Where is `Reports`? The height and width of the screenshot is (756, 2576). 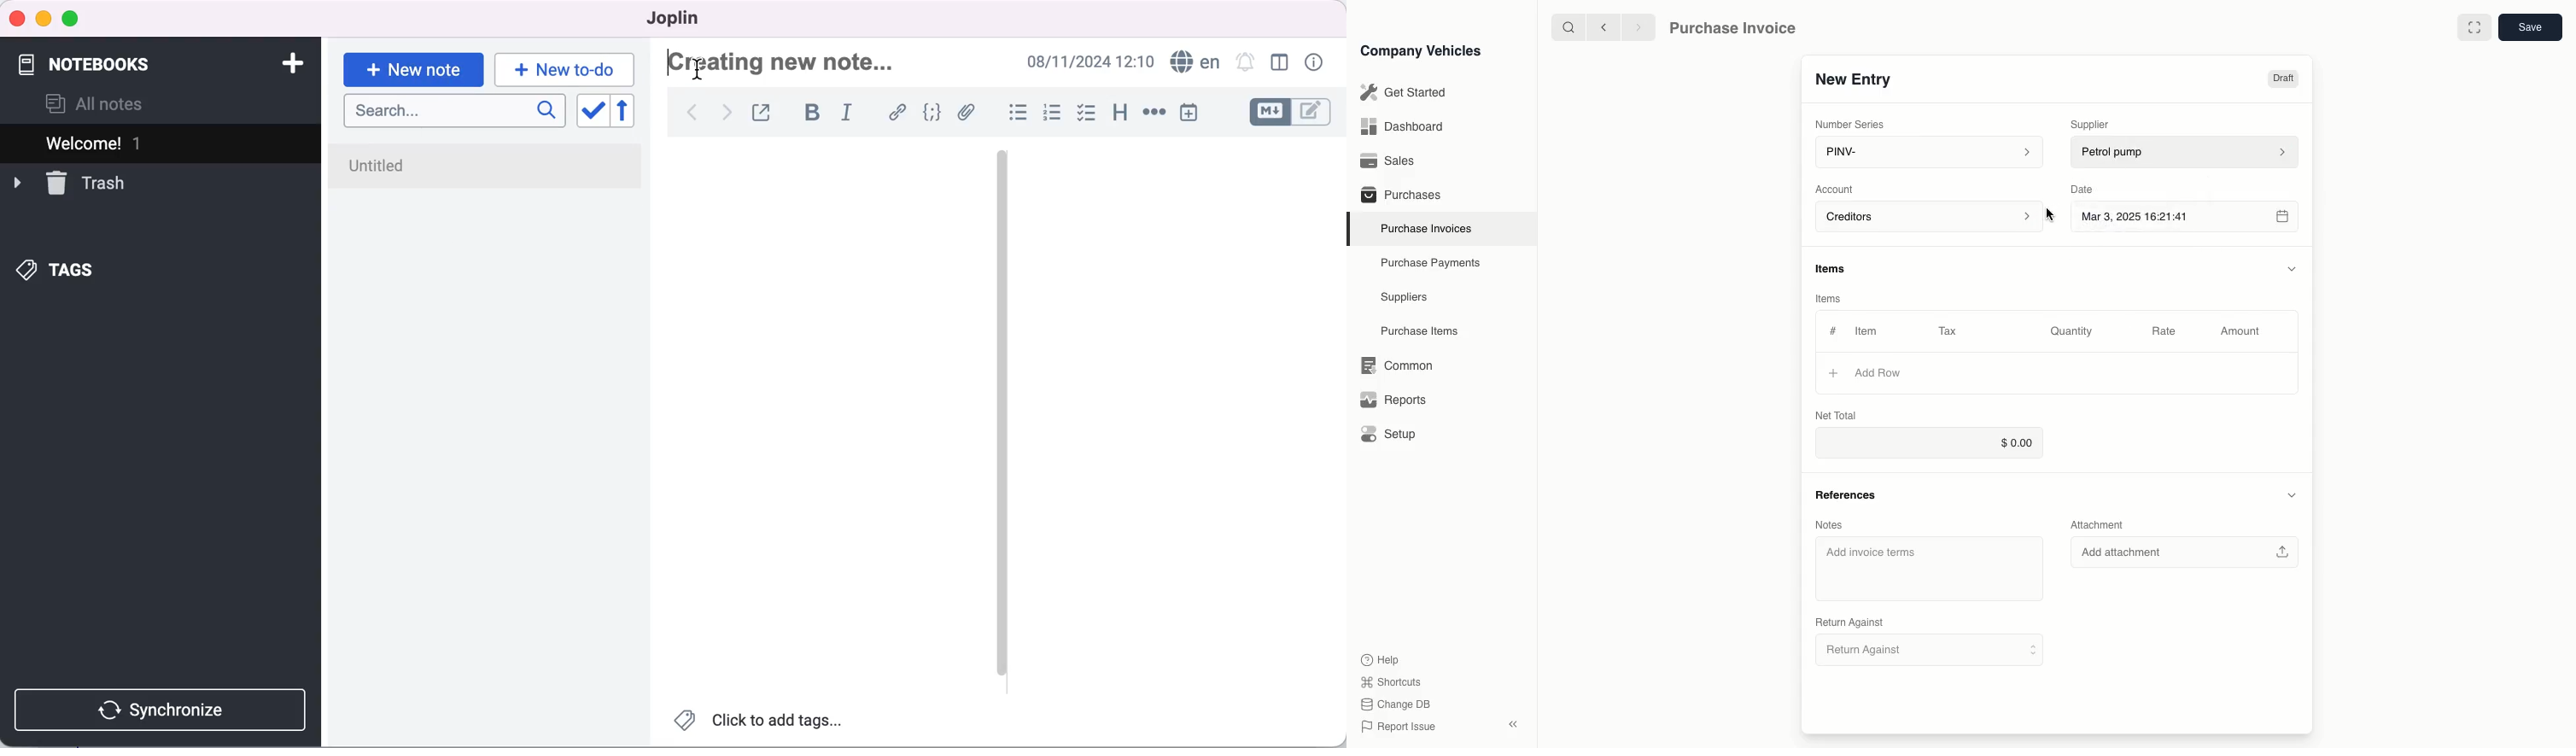 Reports is located at coordinates (1393, 400).